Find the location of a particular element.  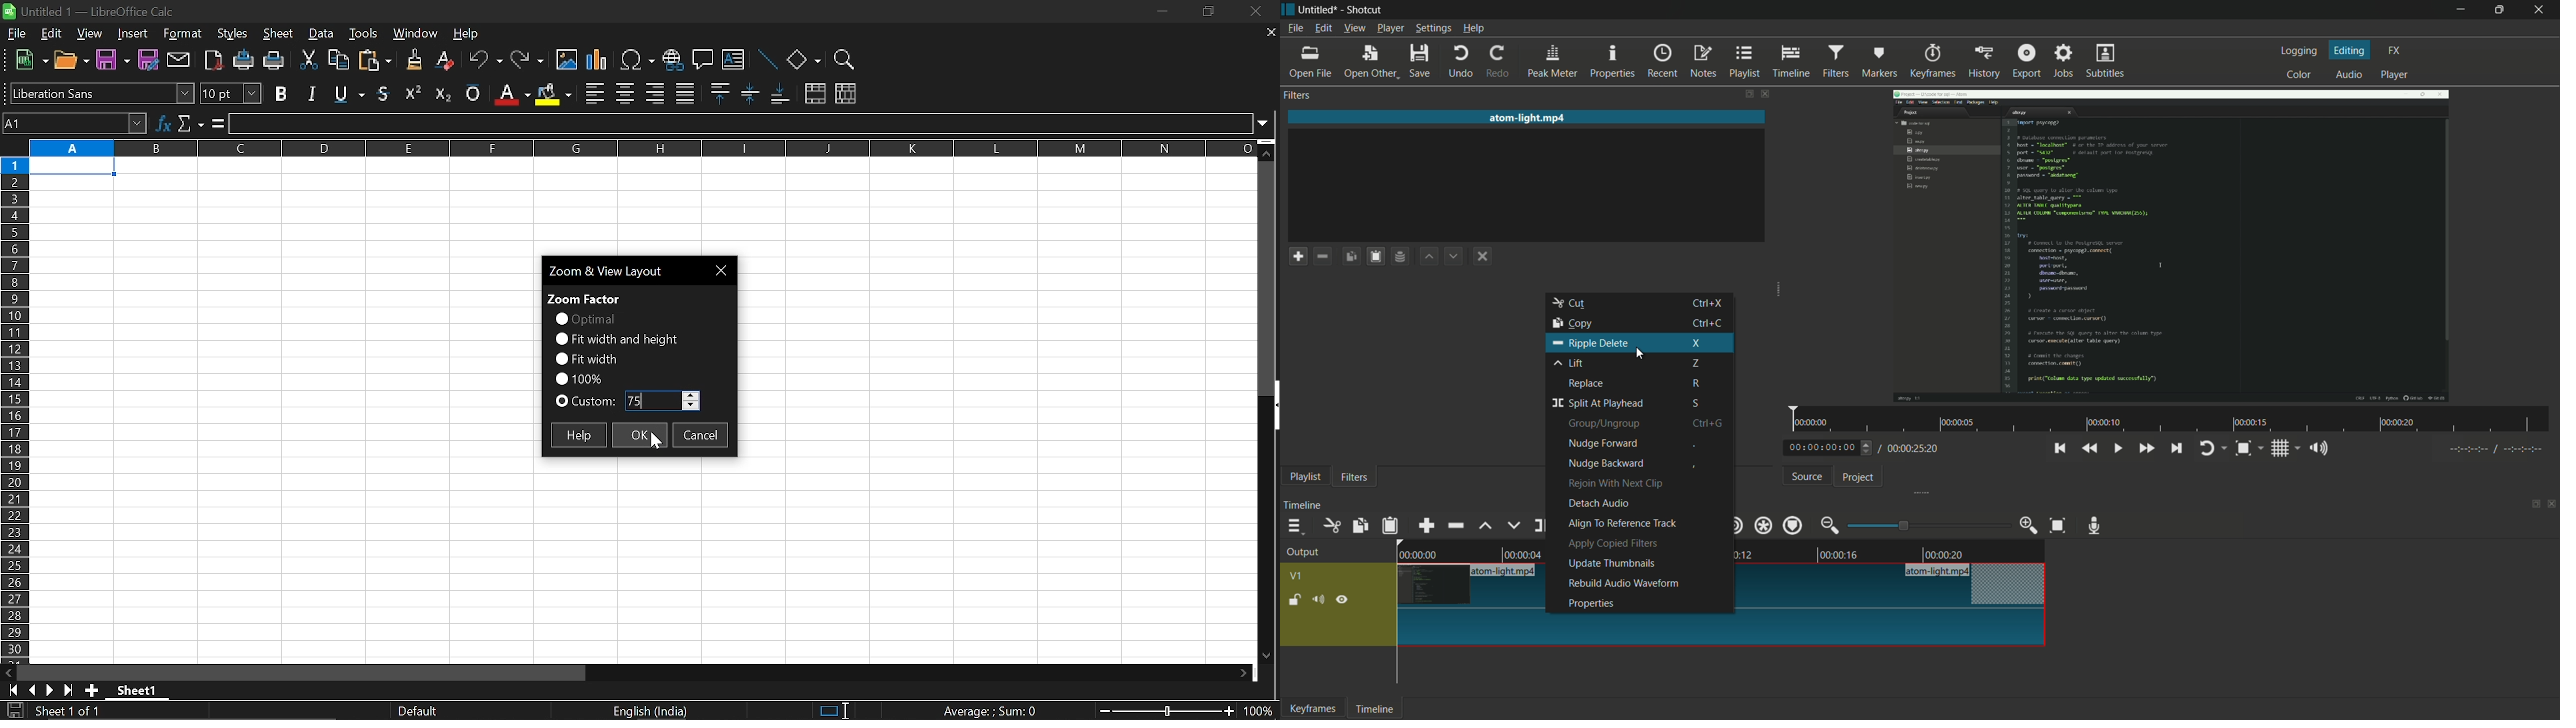

Cursor is located at coordinates (1641, 358).